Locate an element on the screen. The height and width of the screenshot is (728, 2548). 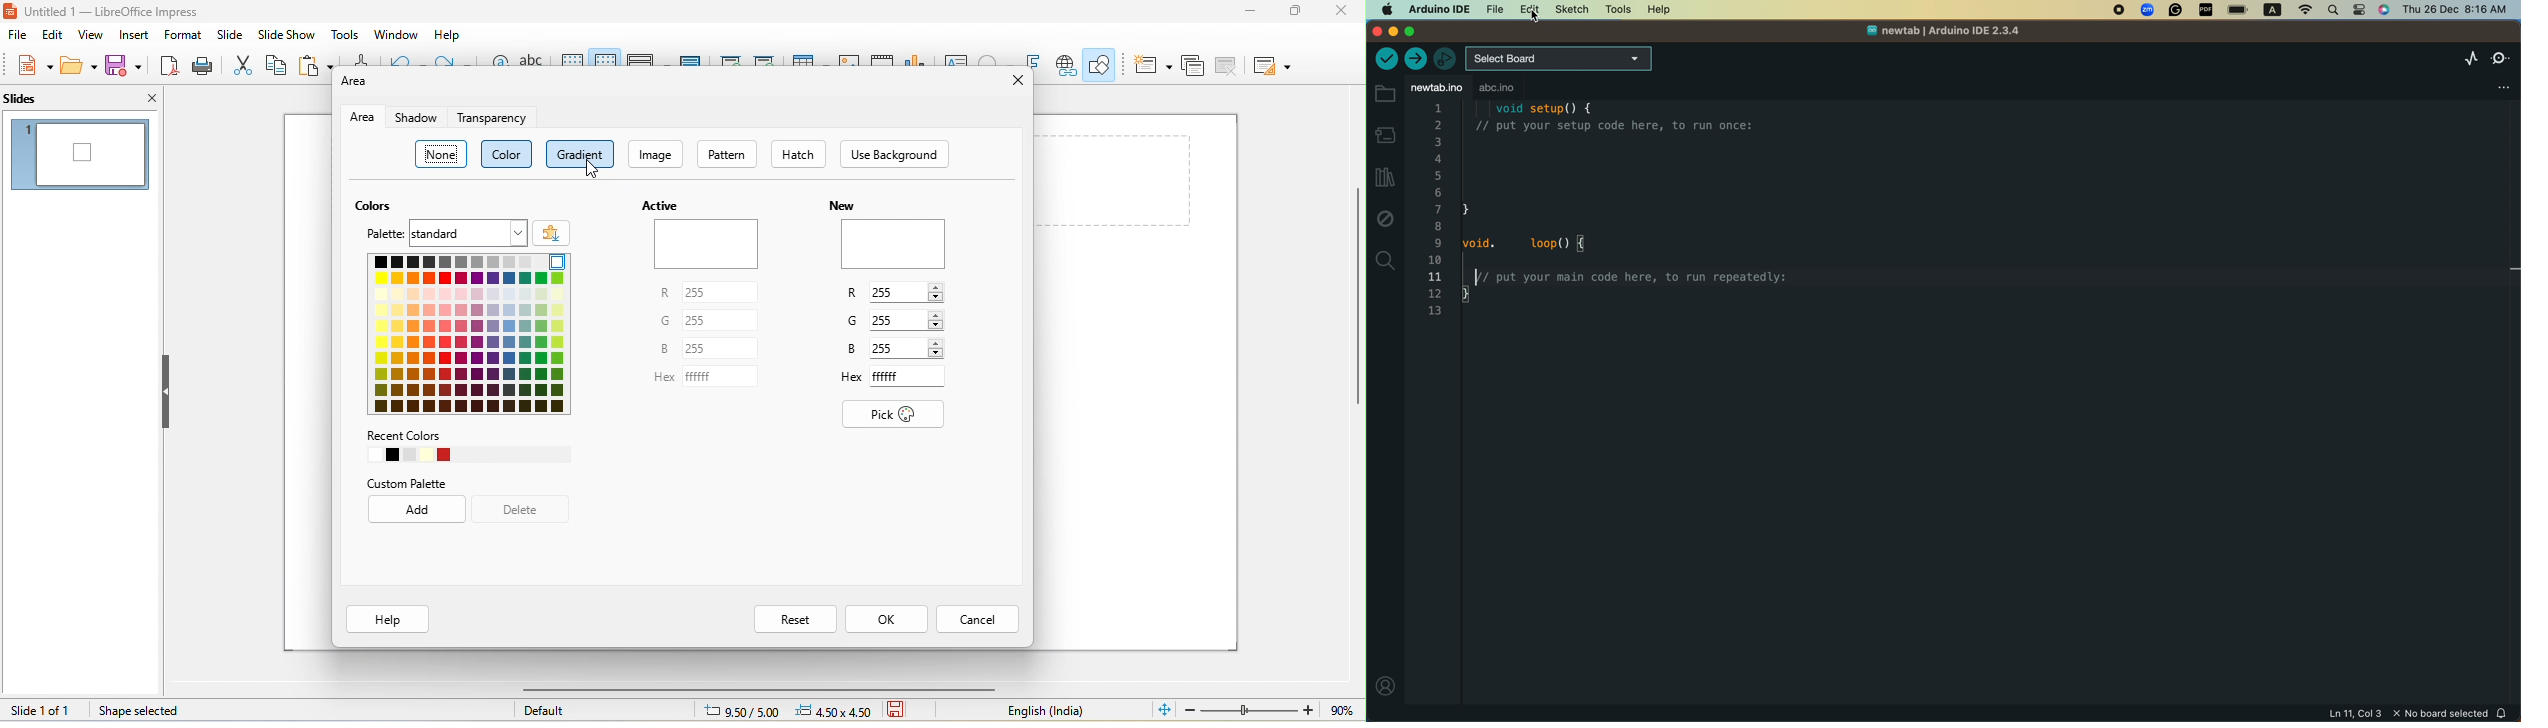
title is located at coordinates (126, 11).